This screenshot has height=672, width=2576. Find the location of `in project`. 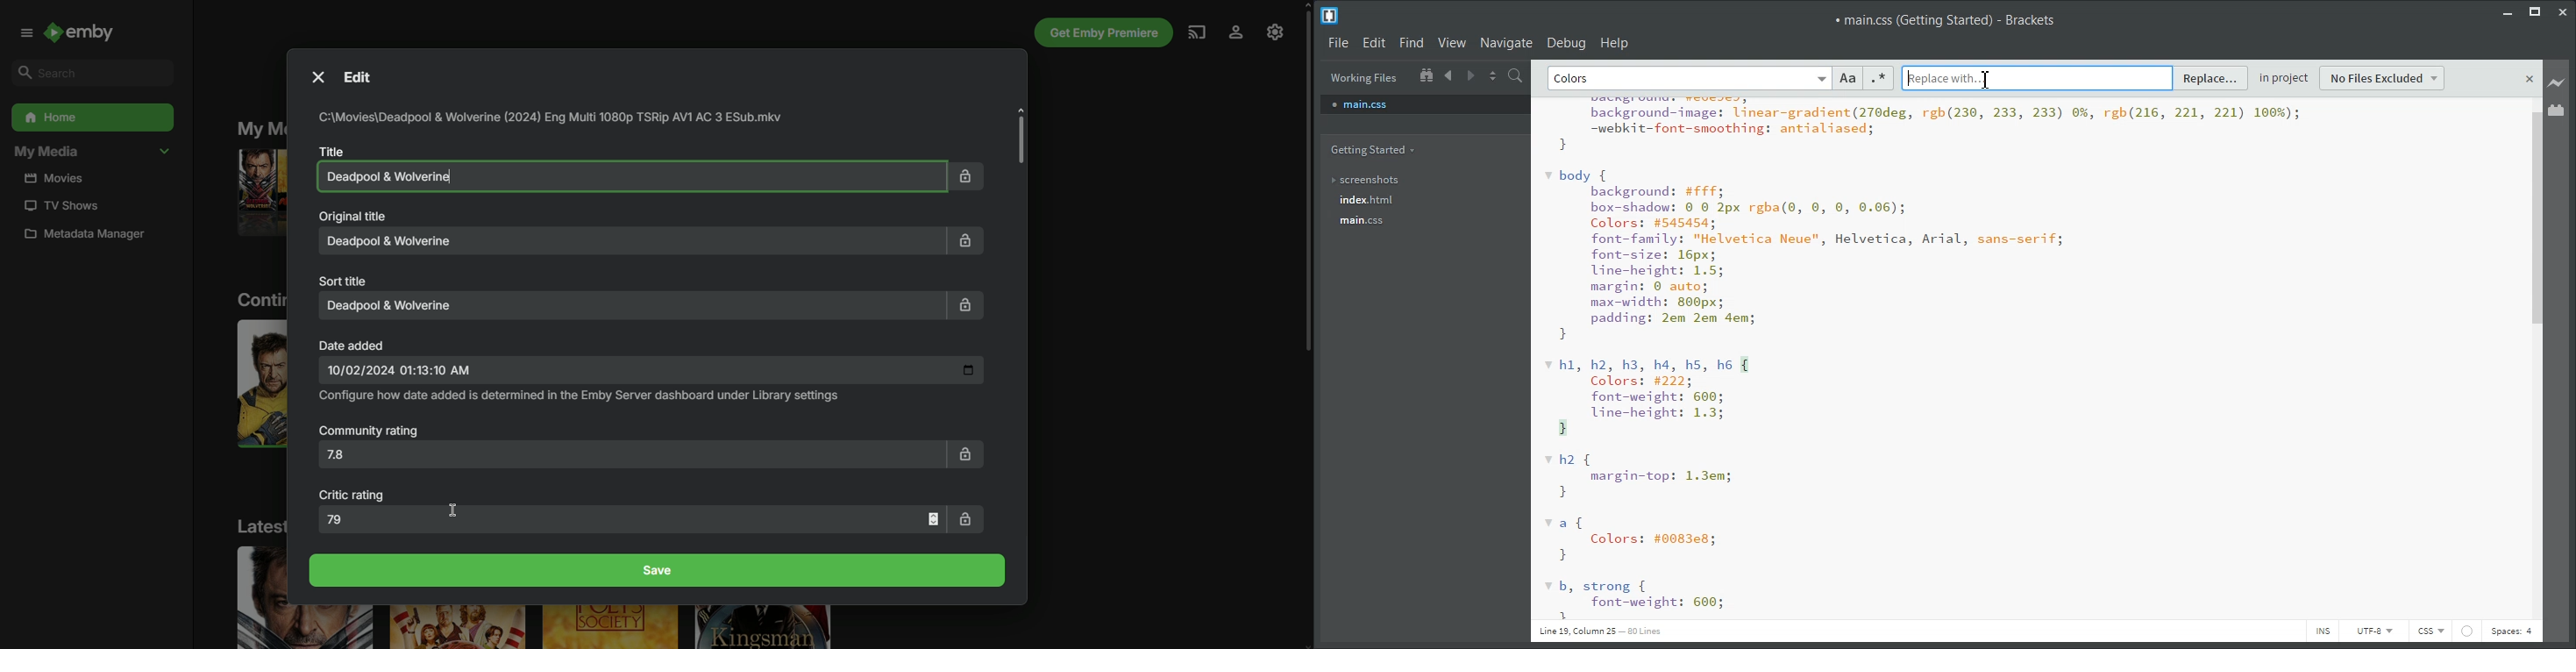

in project is located at coordinates (2283, 81).